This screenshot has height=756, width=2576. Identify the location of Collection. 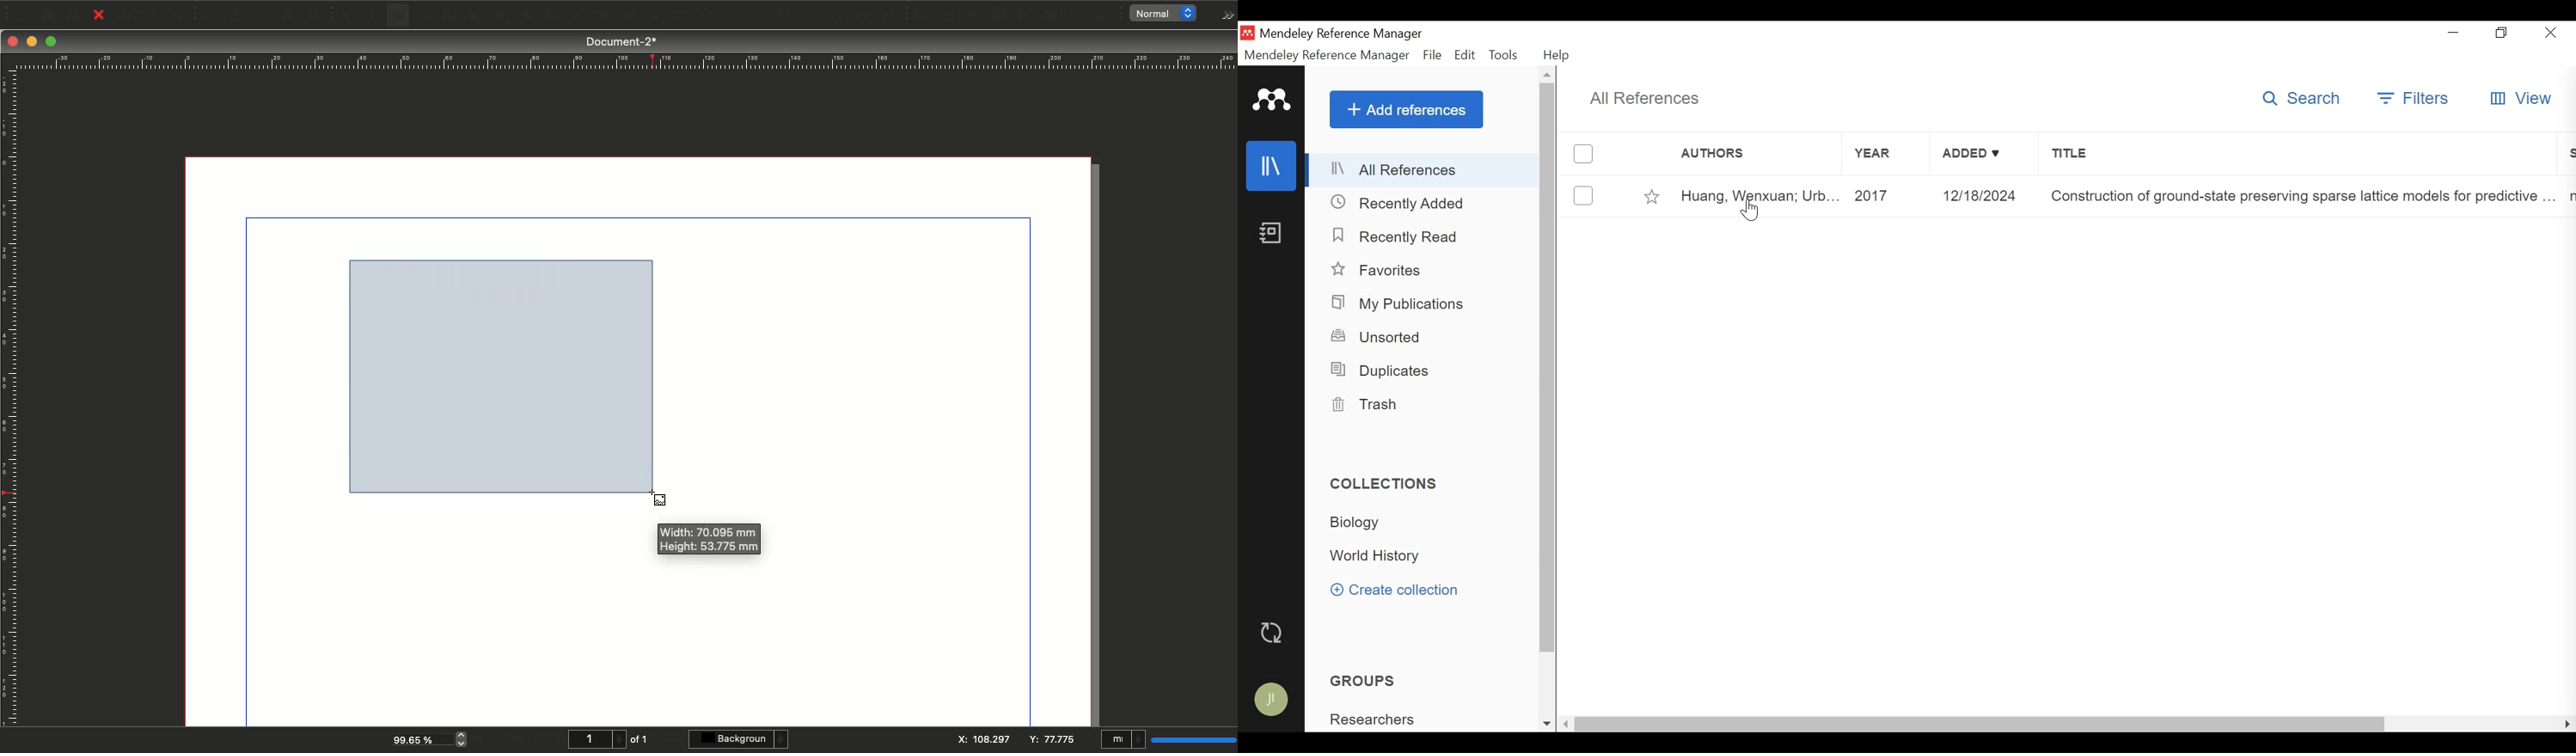
(1378, 556).